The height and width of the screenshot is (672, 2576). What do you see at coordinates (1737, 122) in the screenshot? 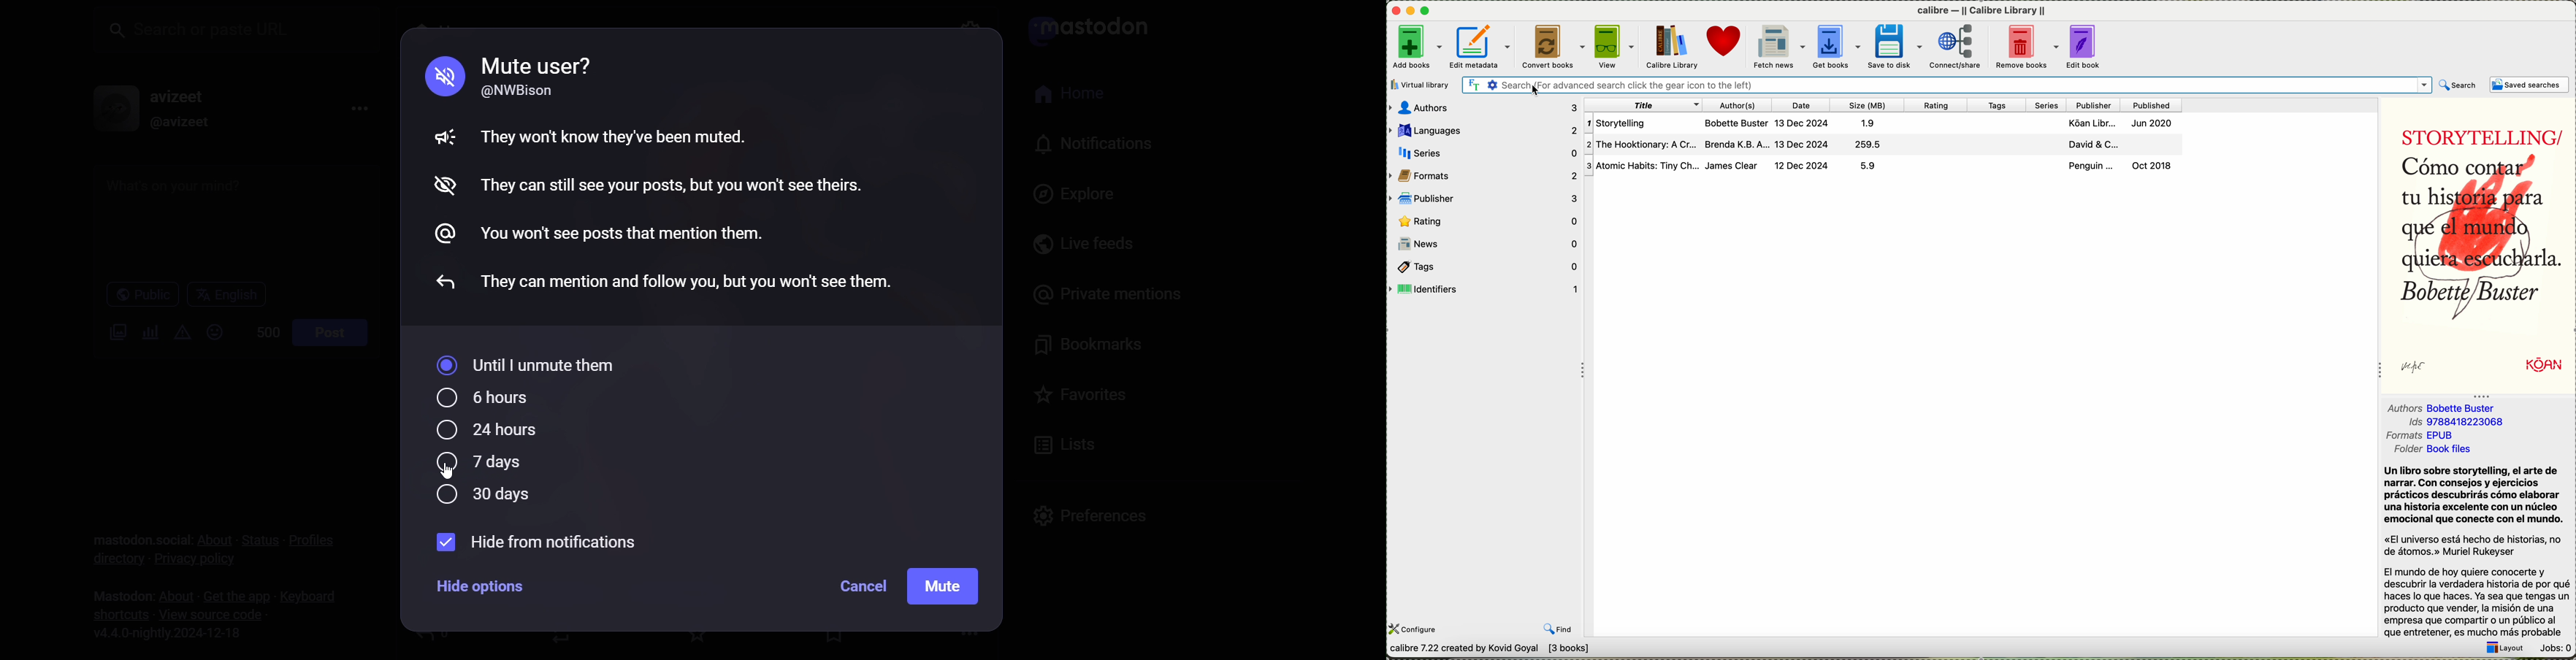
I see `Bobette Buter` at bounding box center [1737, 122].